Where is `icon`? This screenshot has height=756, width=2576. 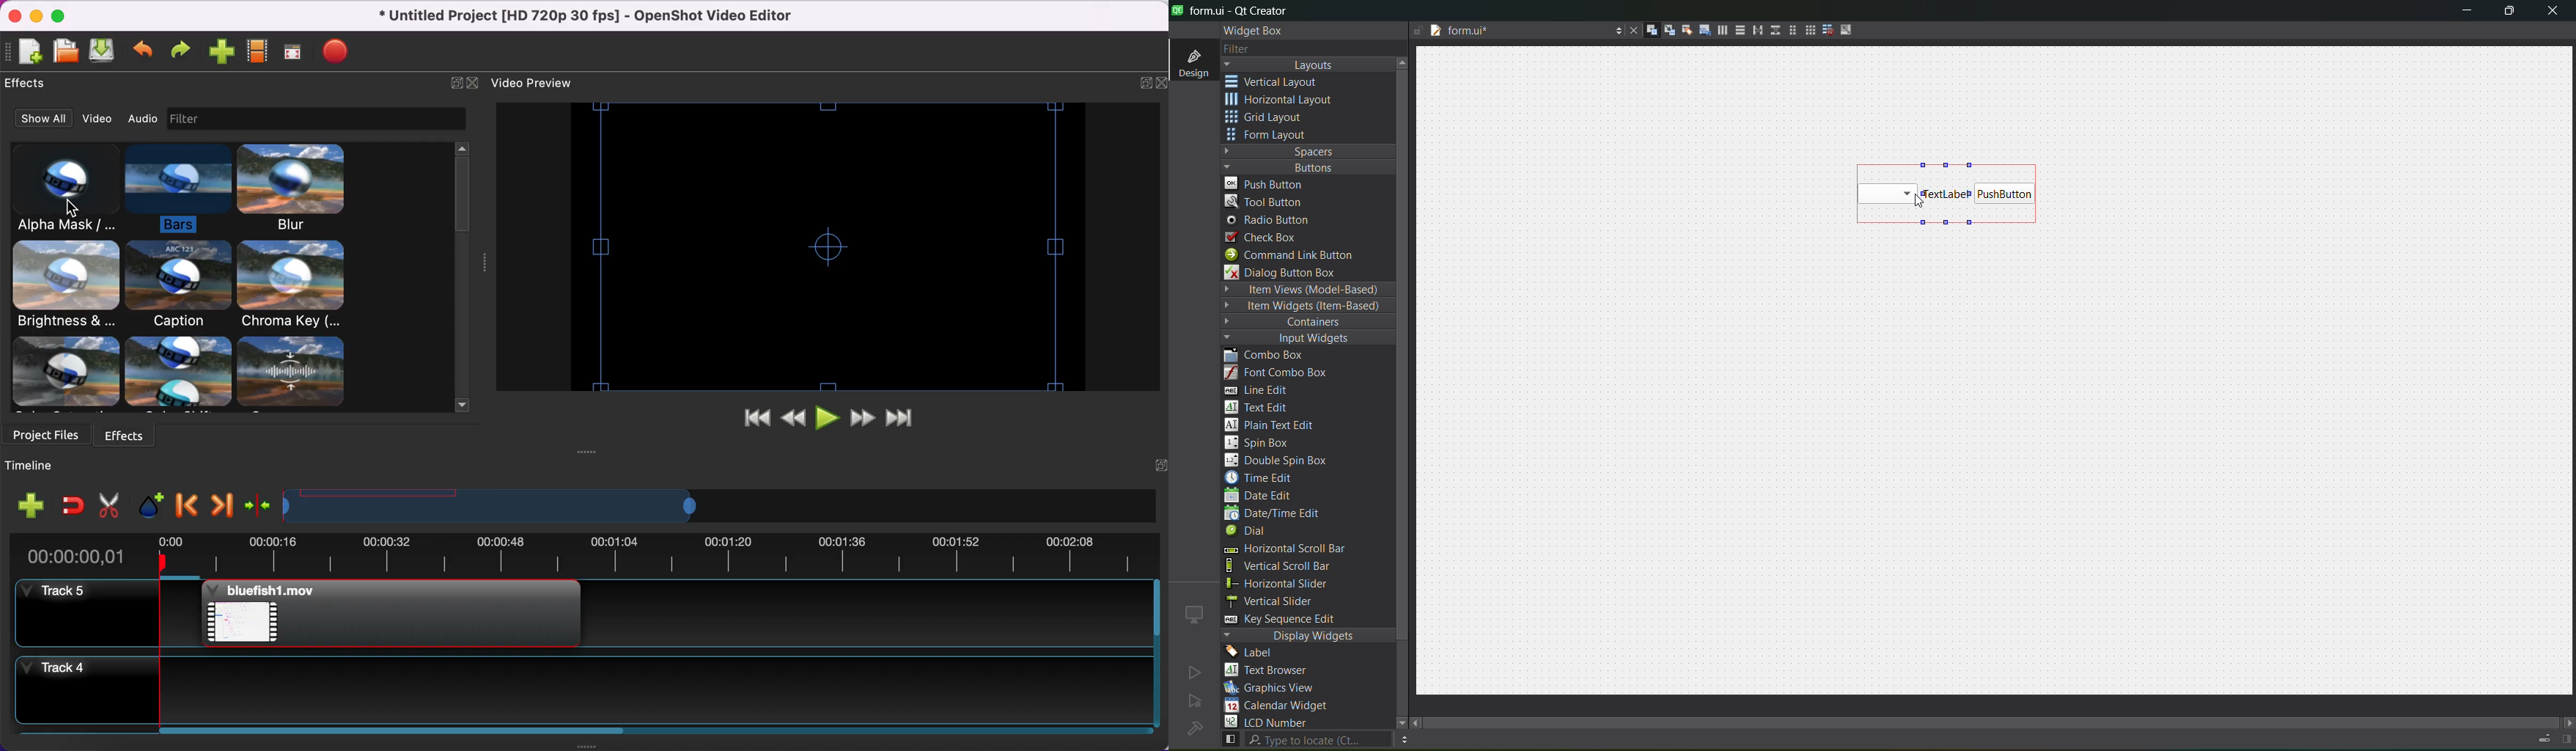 icon is located at coordinates (1195, 614).